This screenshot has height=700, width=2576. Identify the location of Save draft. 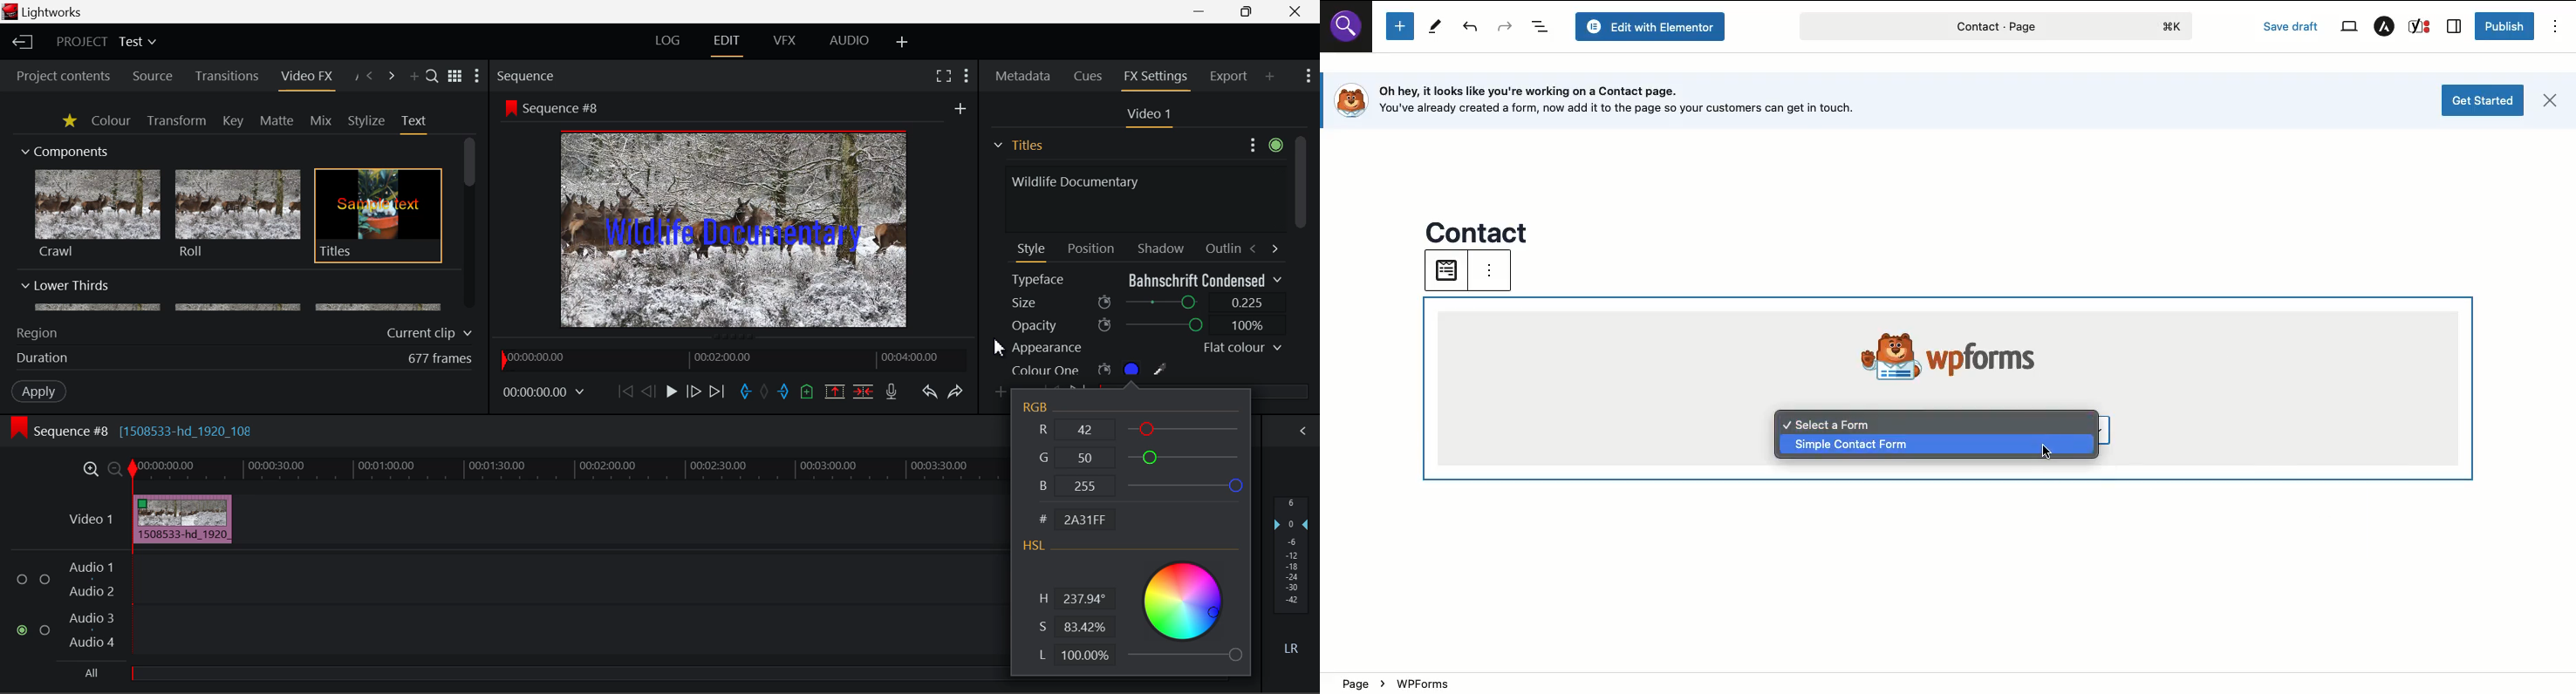
(2292, 27).